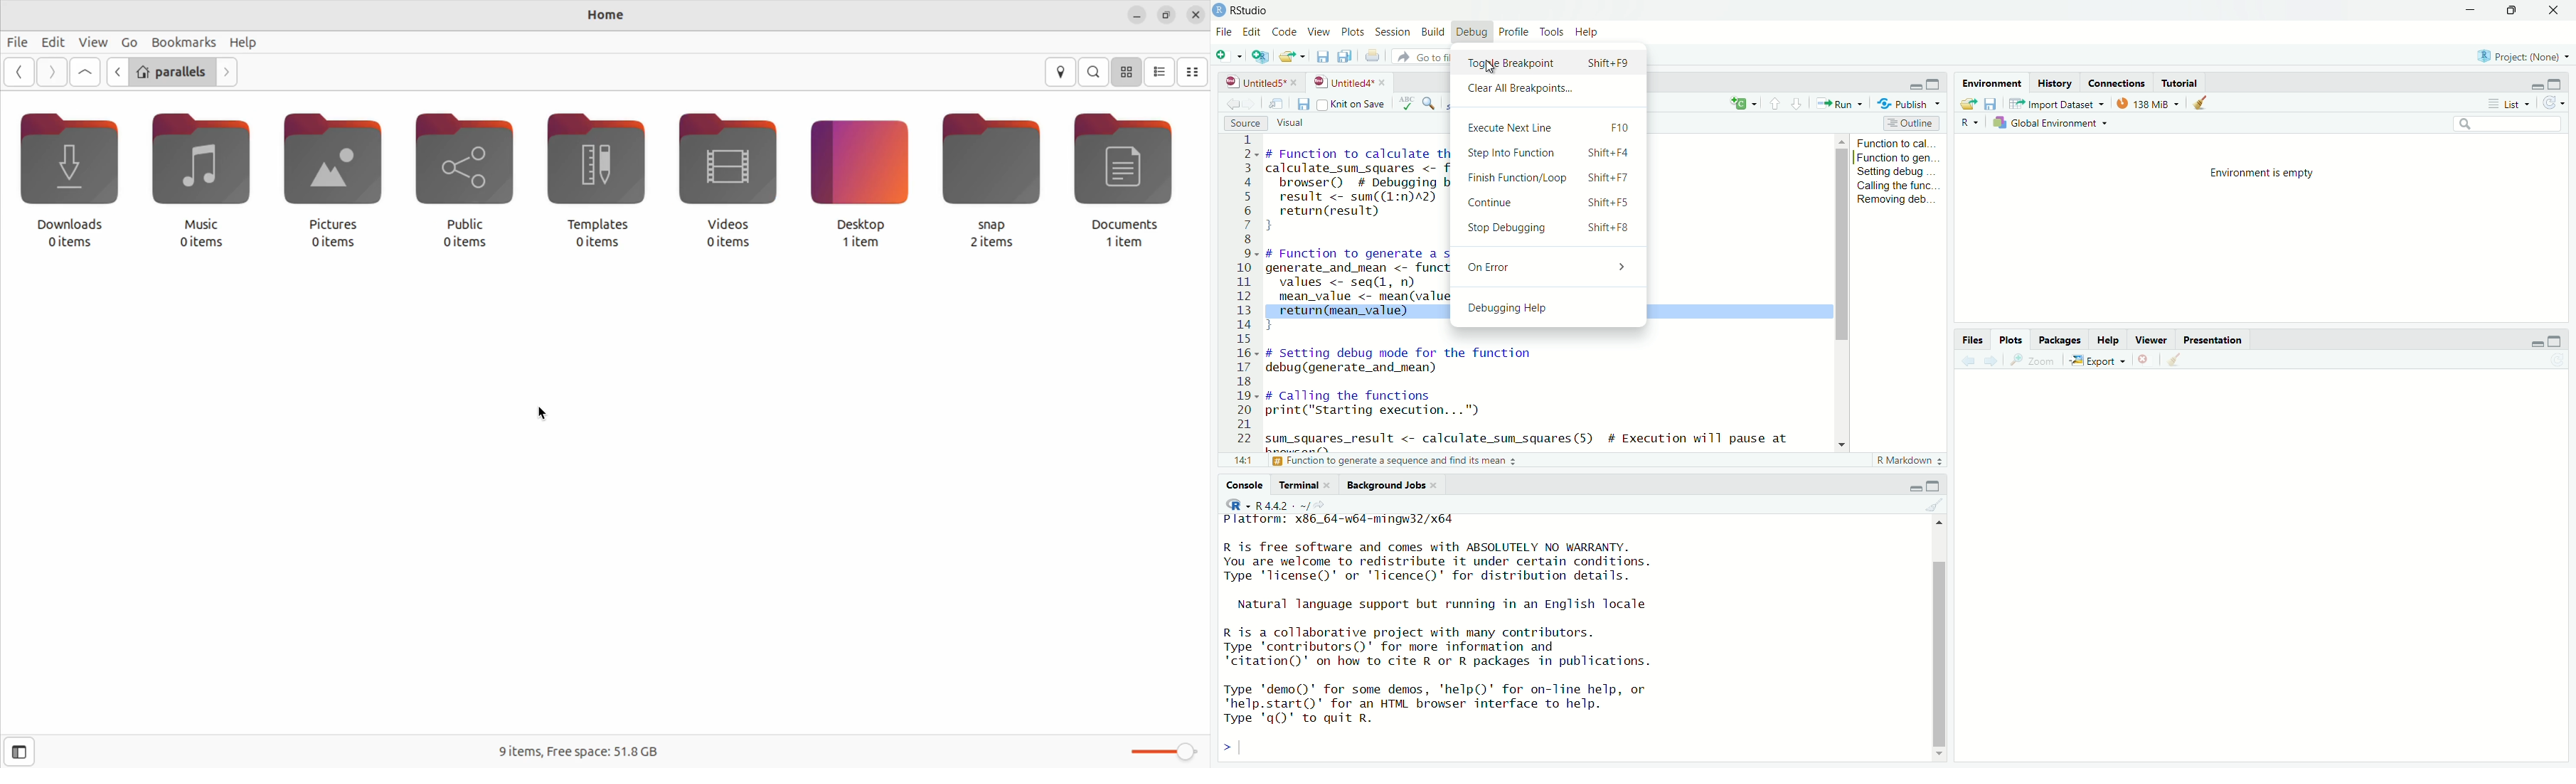  Describe the element at coordinates (1936, 84) in the screenshot. I see `maximize` at that location.